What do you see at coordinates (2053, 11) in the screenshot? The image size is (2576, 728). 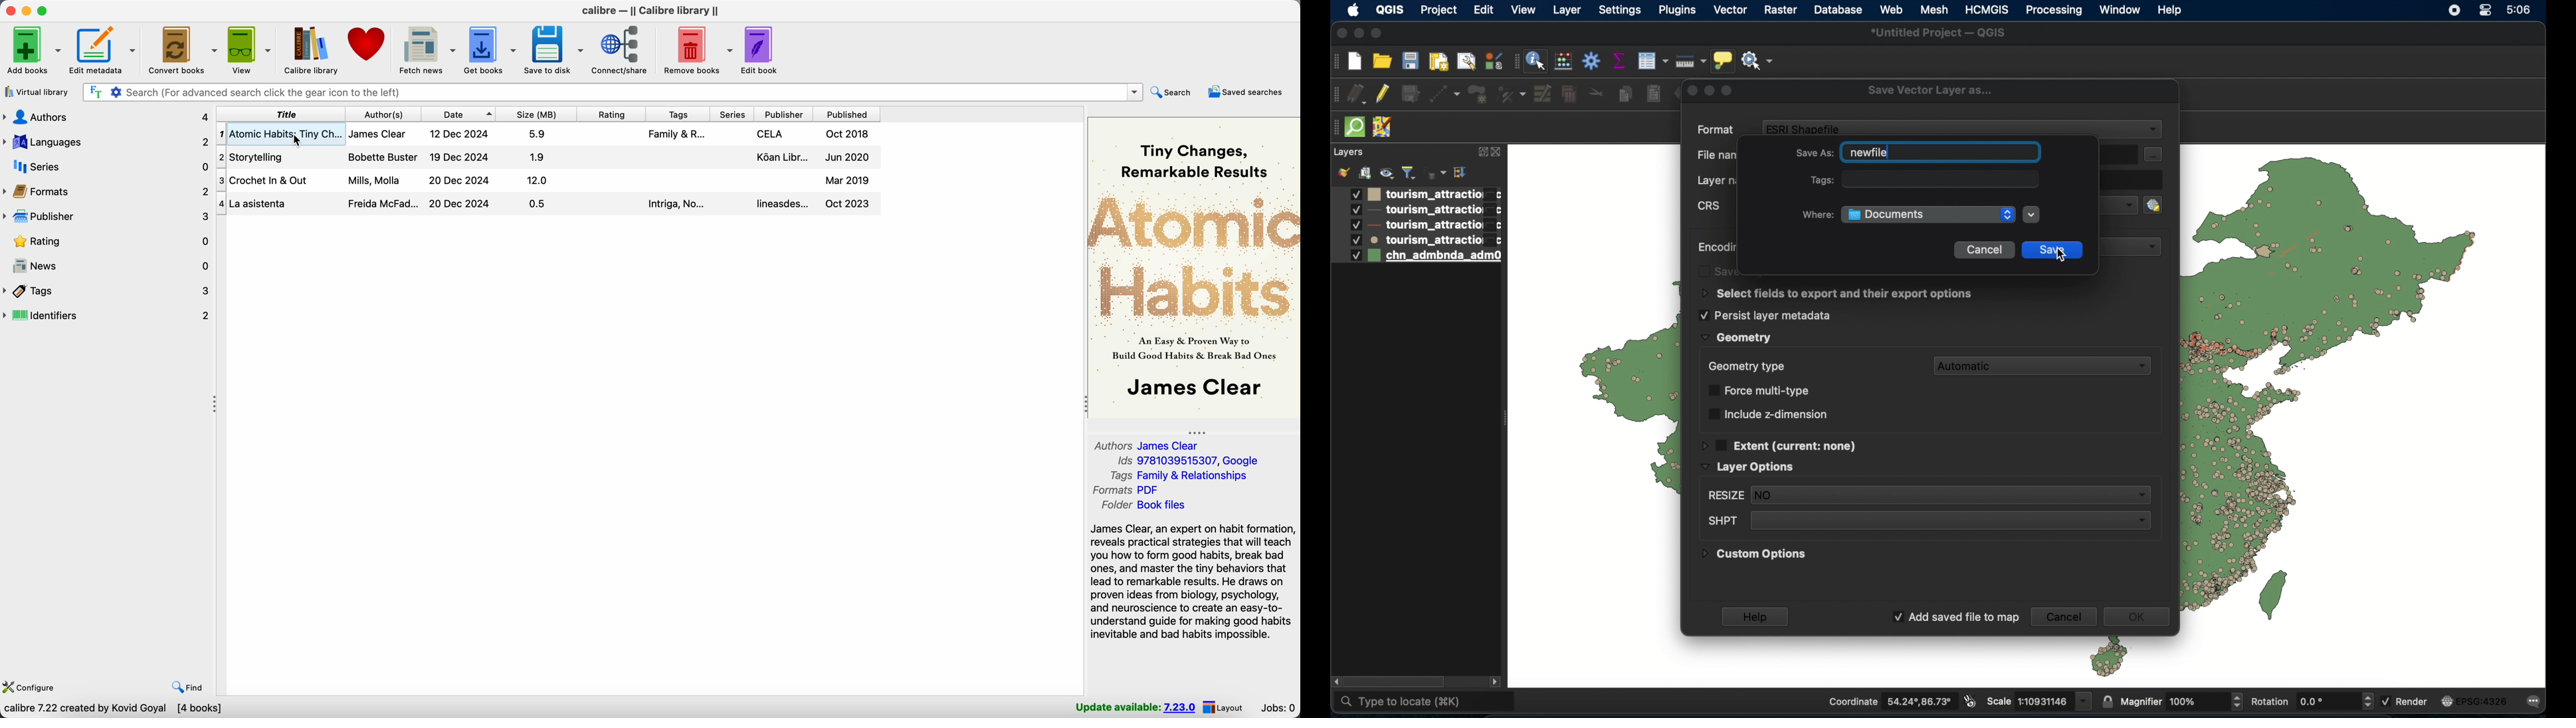 I see `processing` at bounding box center [2053, 11].